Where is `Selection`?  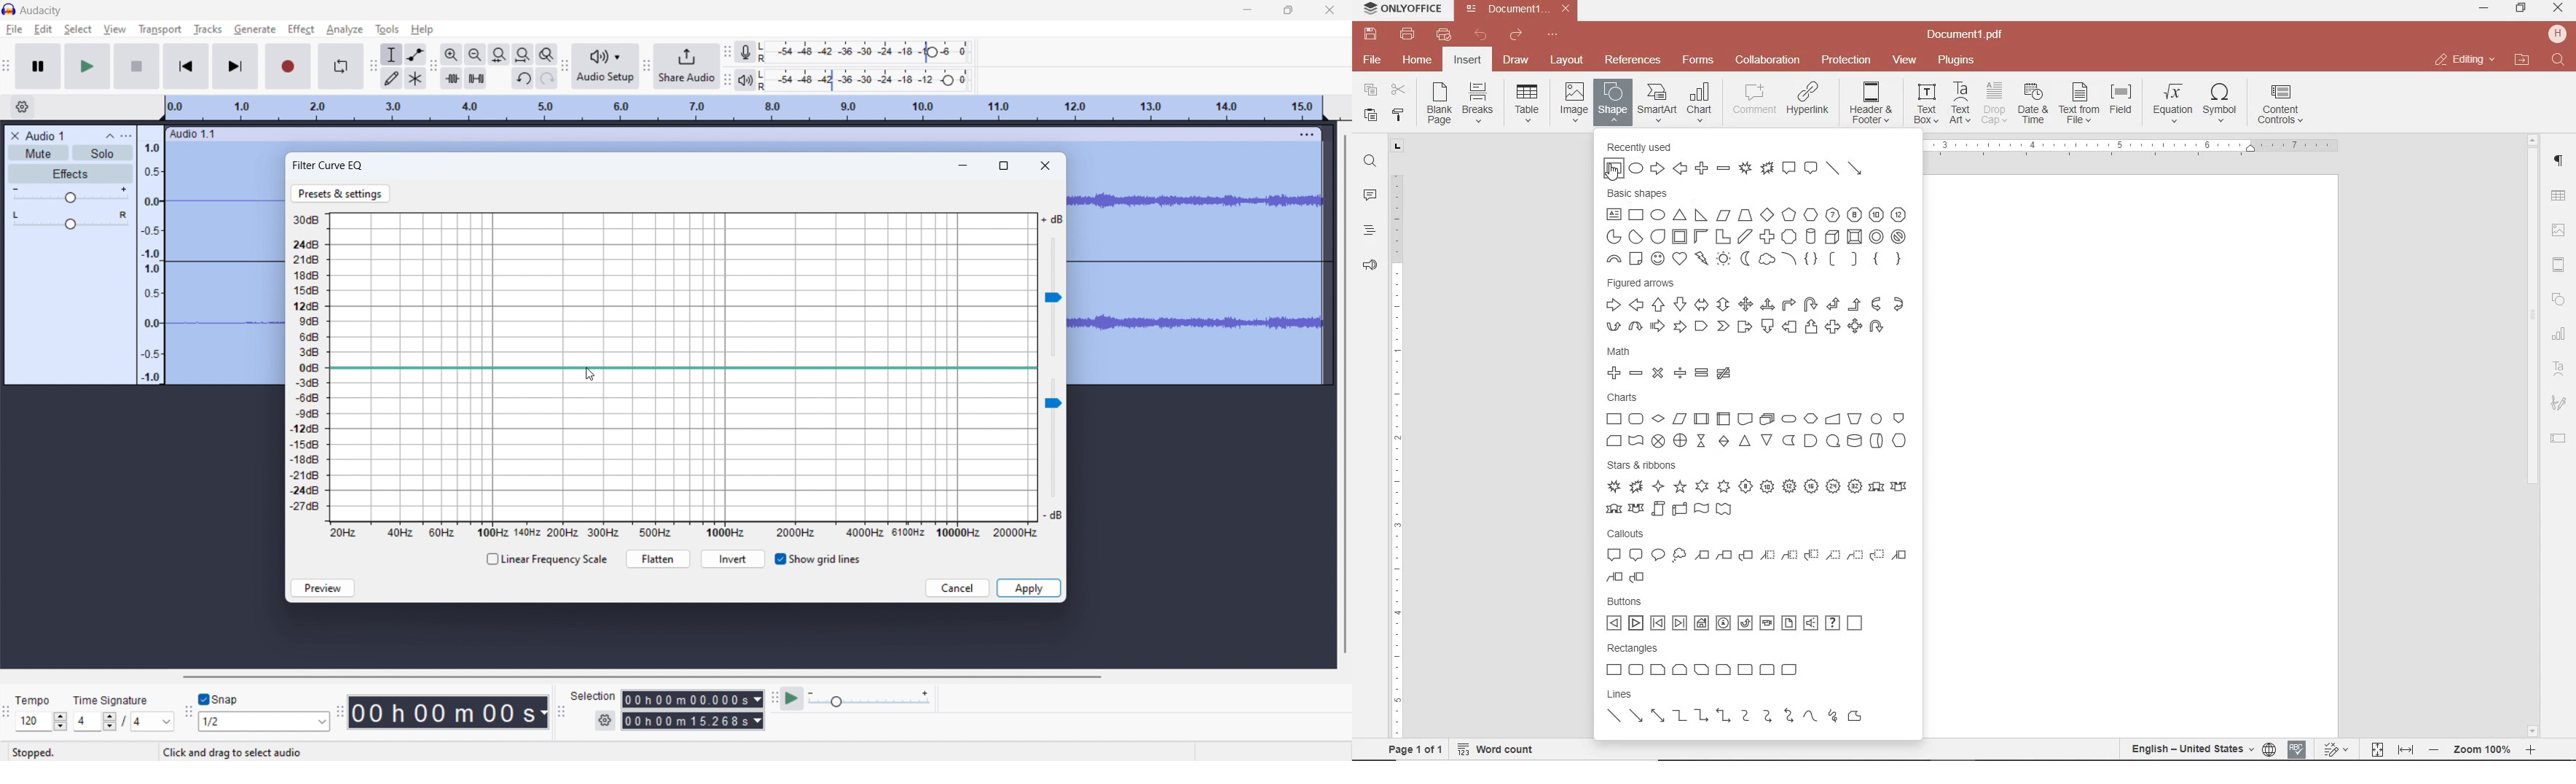
Selection is located at coordinates (593, 694).